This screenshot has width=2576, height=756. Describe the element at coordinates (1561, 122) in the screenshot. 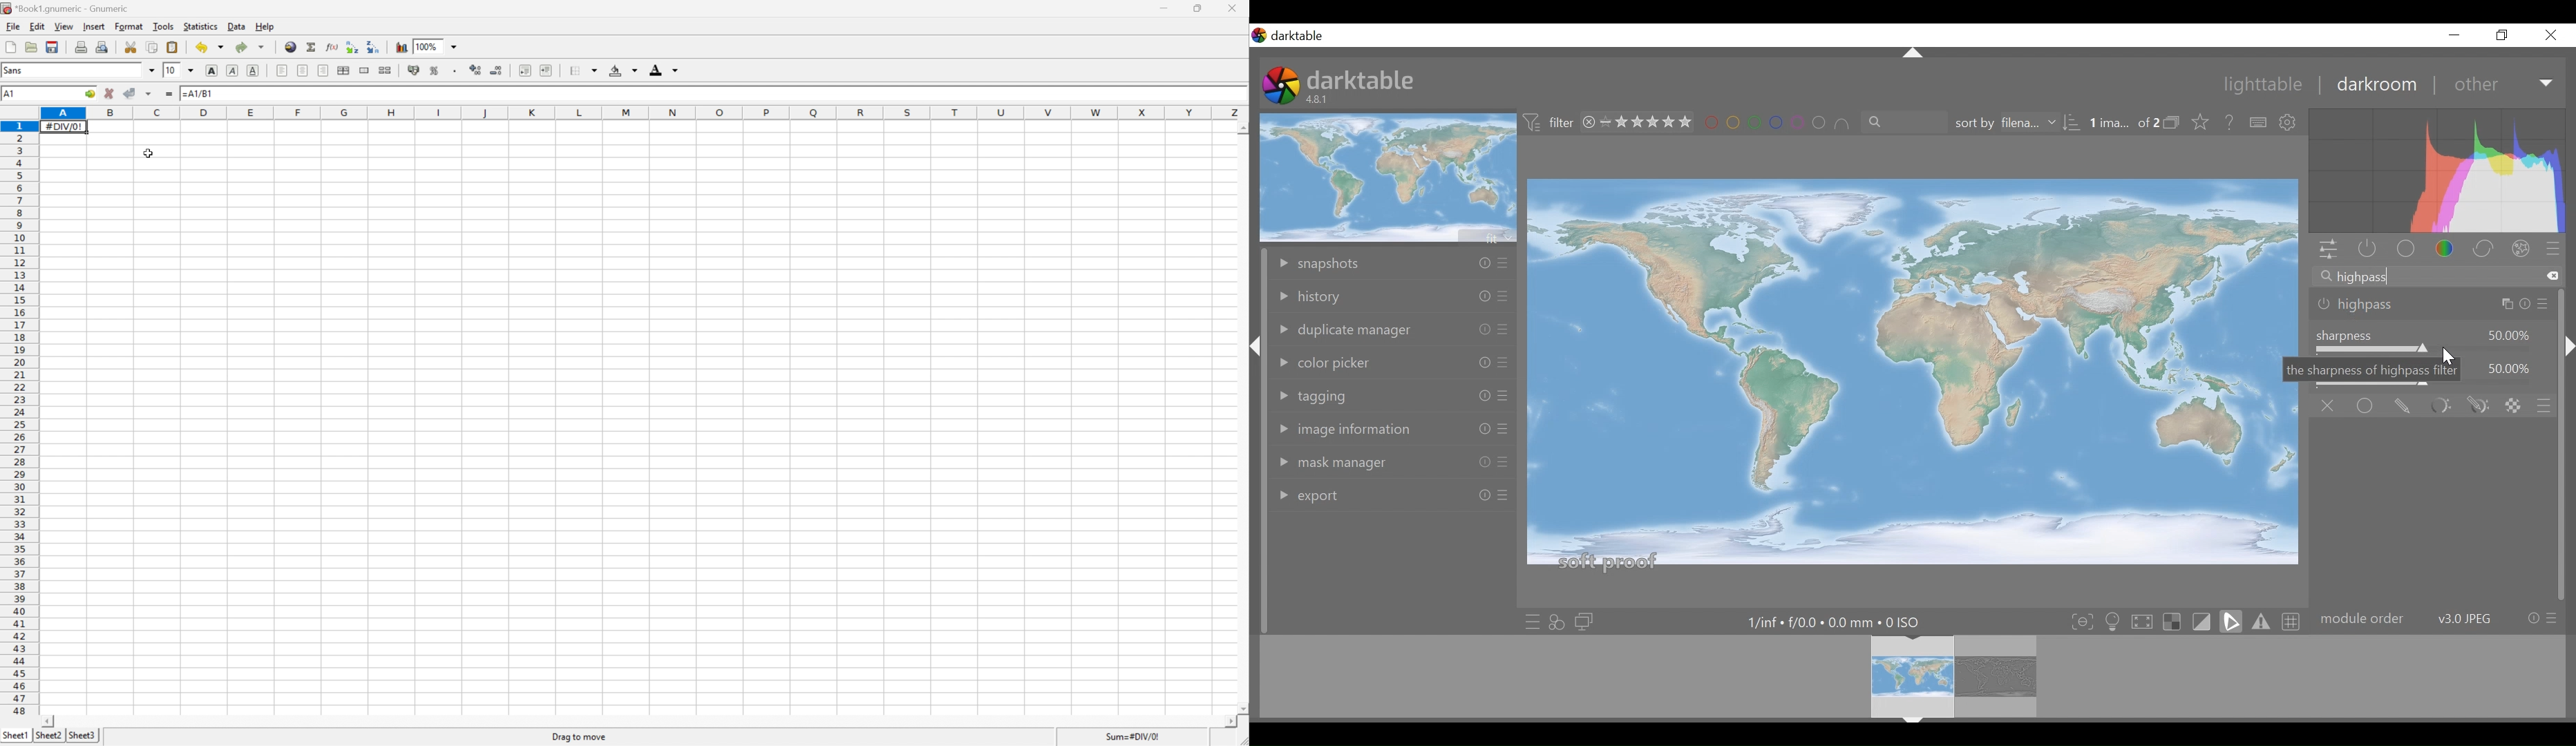

I see `filter` at that location.